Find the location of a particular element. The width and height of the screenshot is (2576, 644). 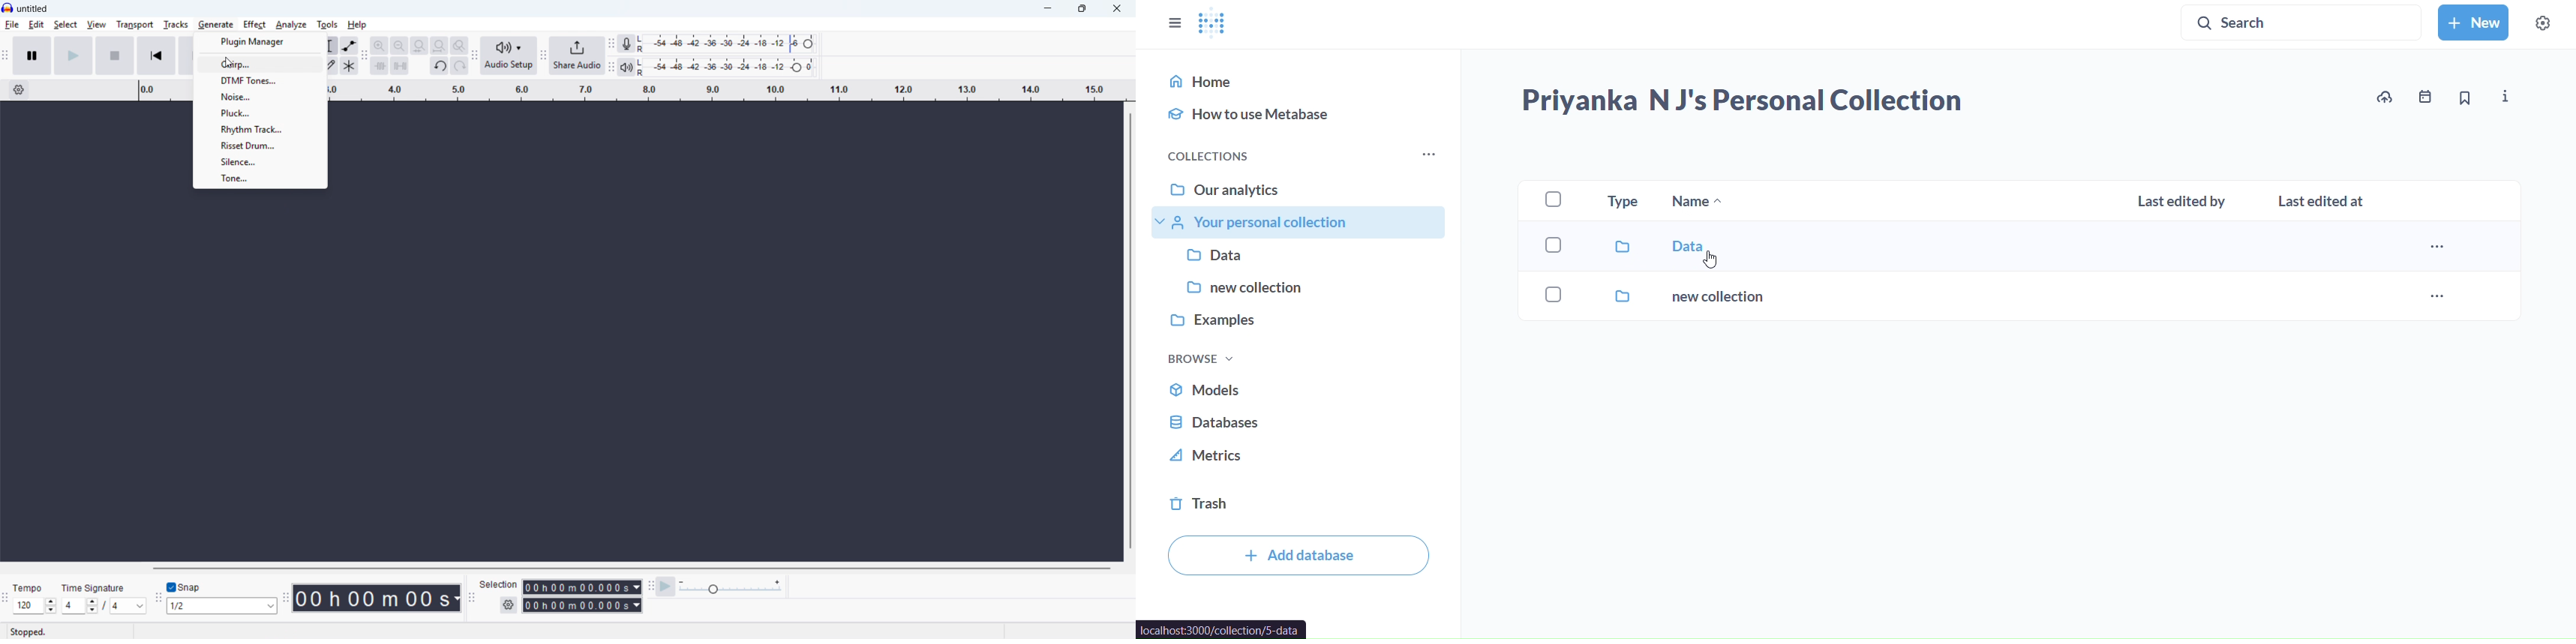

Audio setup  is located at coordinates (510, 56).